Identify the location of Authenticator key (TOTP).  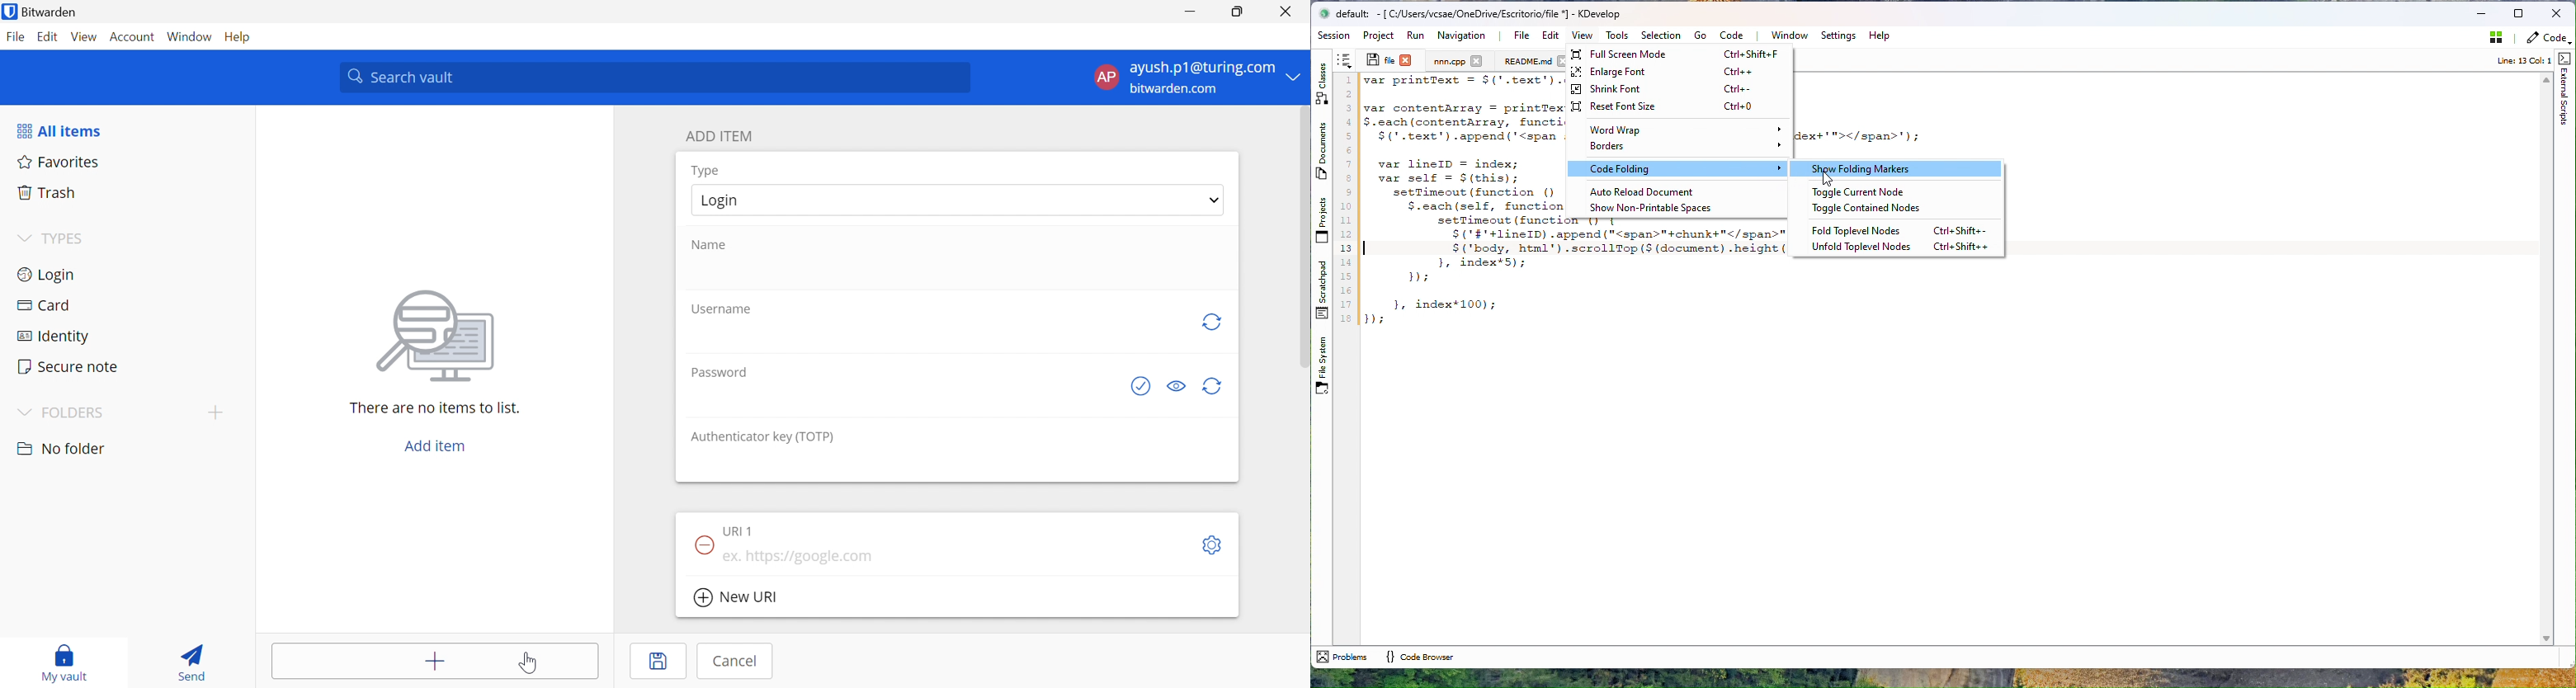
(767, 437).